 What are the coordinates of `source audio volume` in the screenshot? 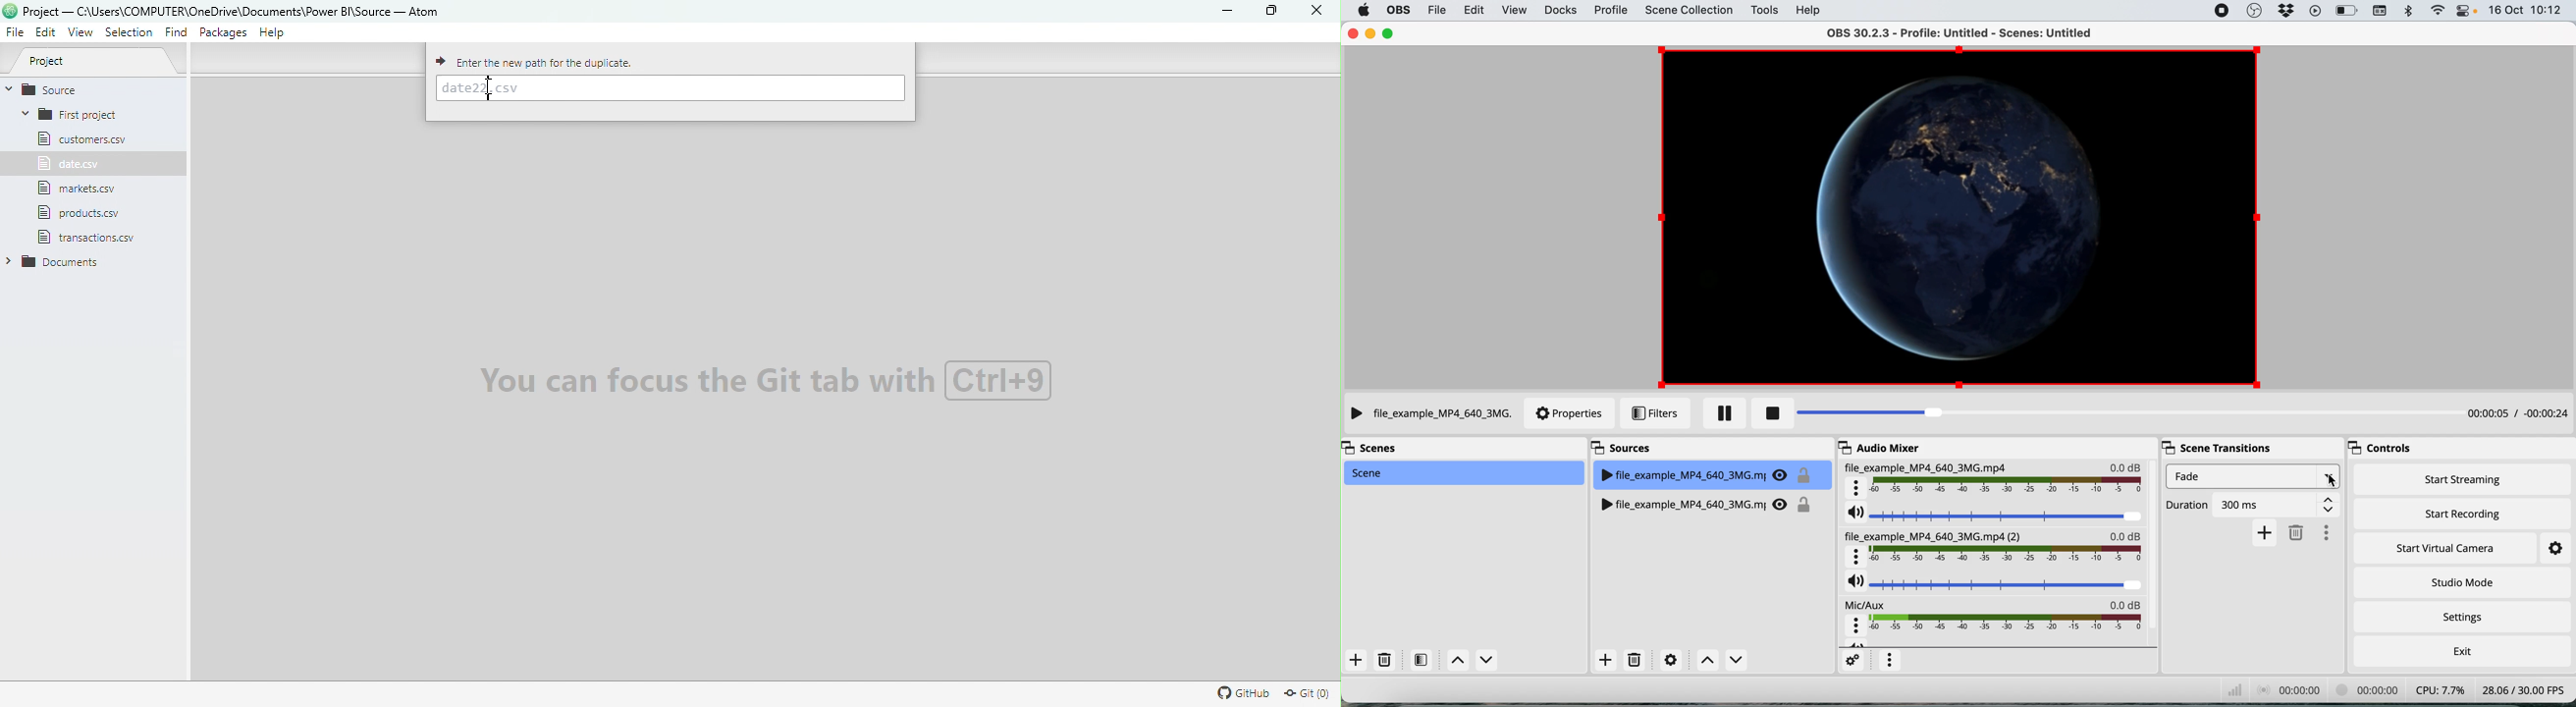 It's located at (1994, 579).